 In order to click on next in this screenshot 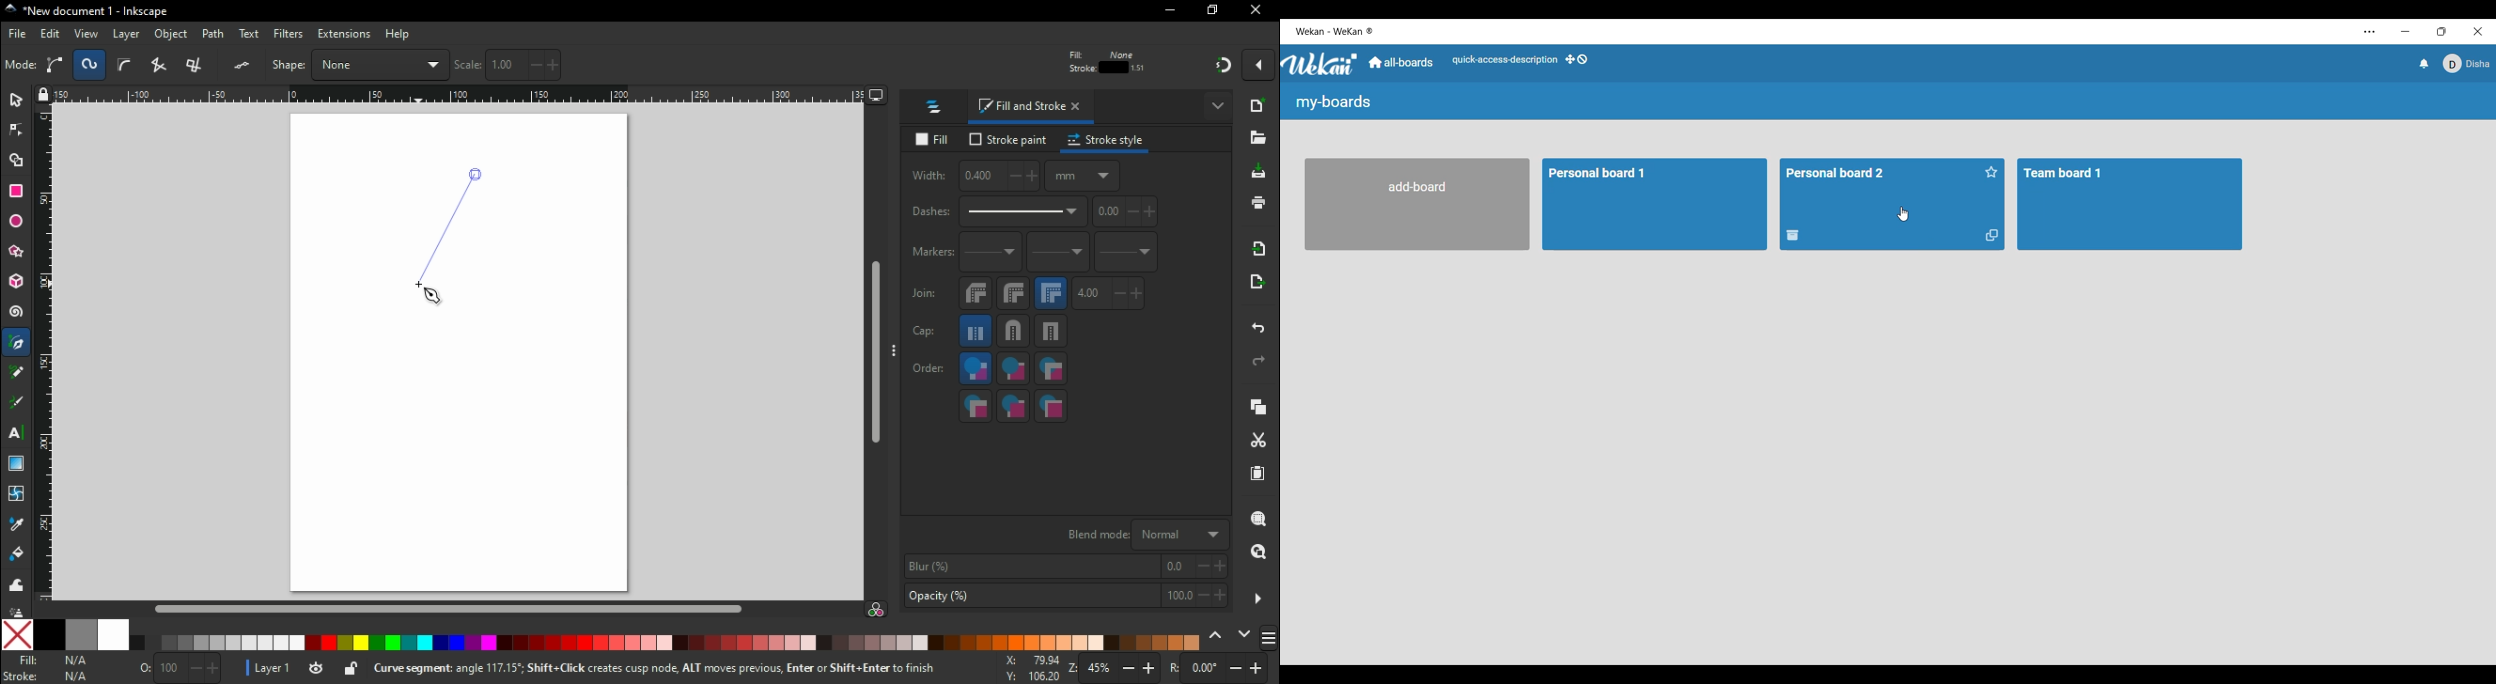, I will do `click(1245, 634)`.